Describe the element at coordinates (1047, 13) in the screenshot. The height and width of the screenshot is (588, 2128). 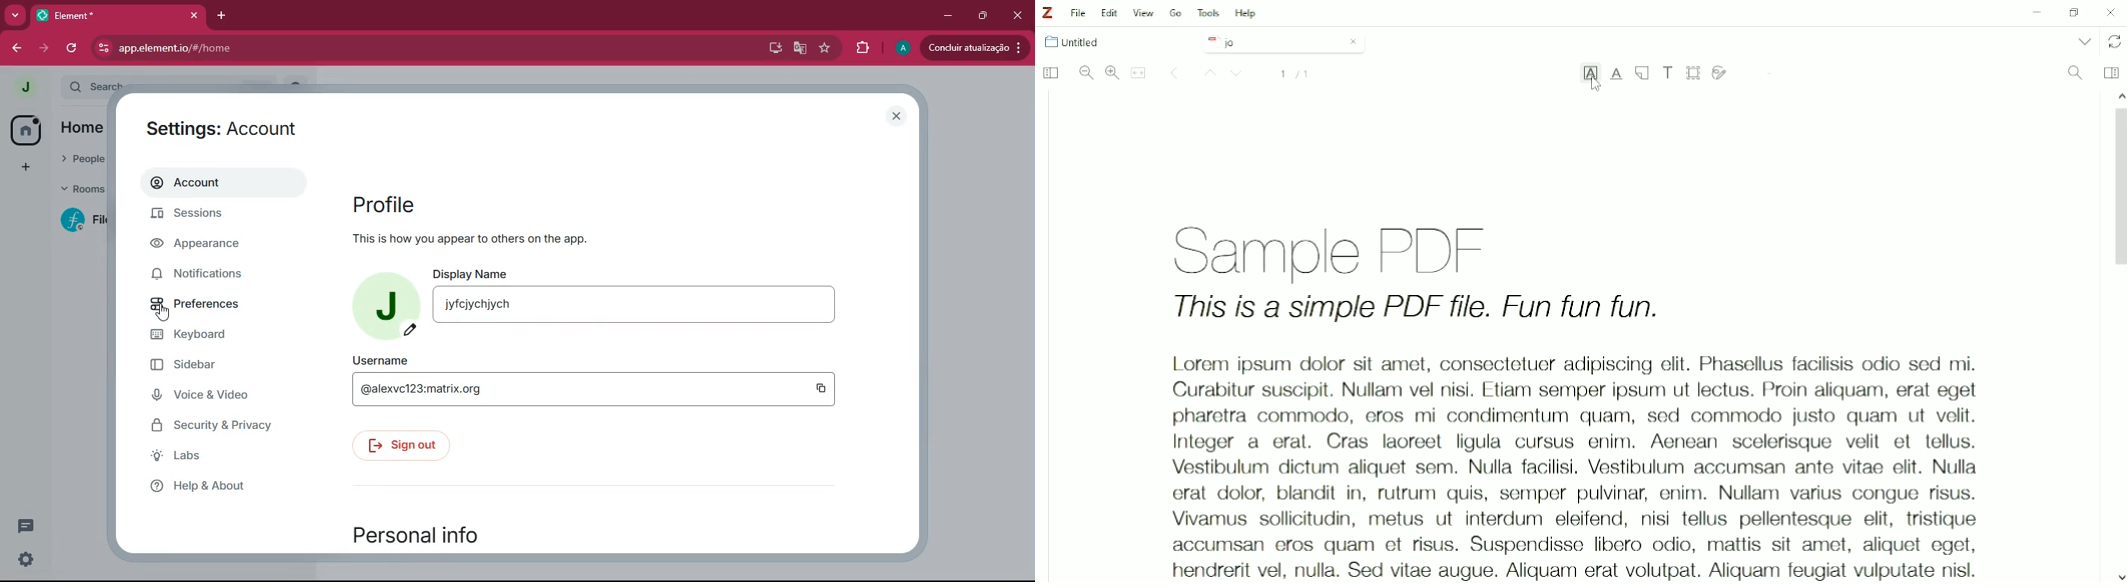
I see `Logo` at that location.